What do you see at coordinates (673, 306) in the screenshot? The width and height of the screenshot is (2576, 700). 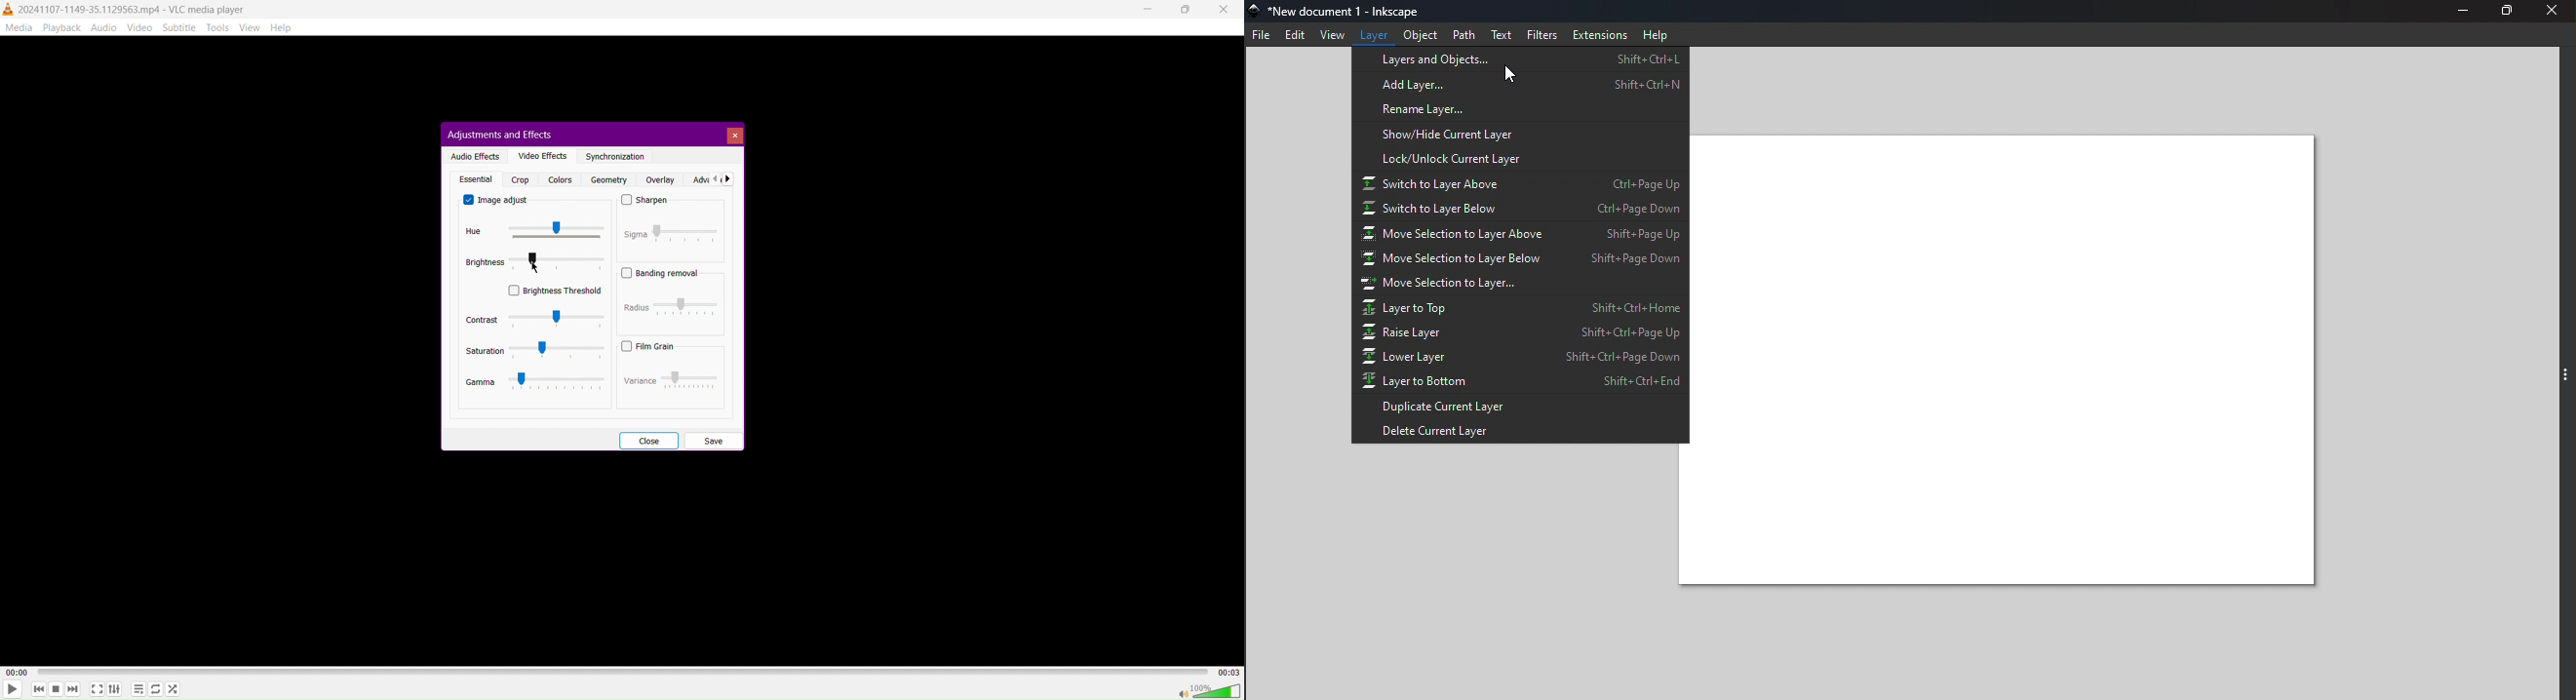 I see `Radius` at bounding box center [673, 306].